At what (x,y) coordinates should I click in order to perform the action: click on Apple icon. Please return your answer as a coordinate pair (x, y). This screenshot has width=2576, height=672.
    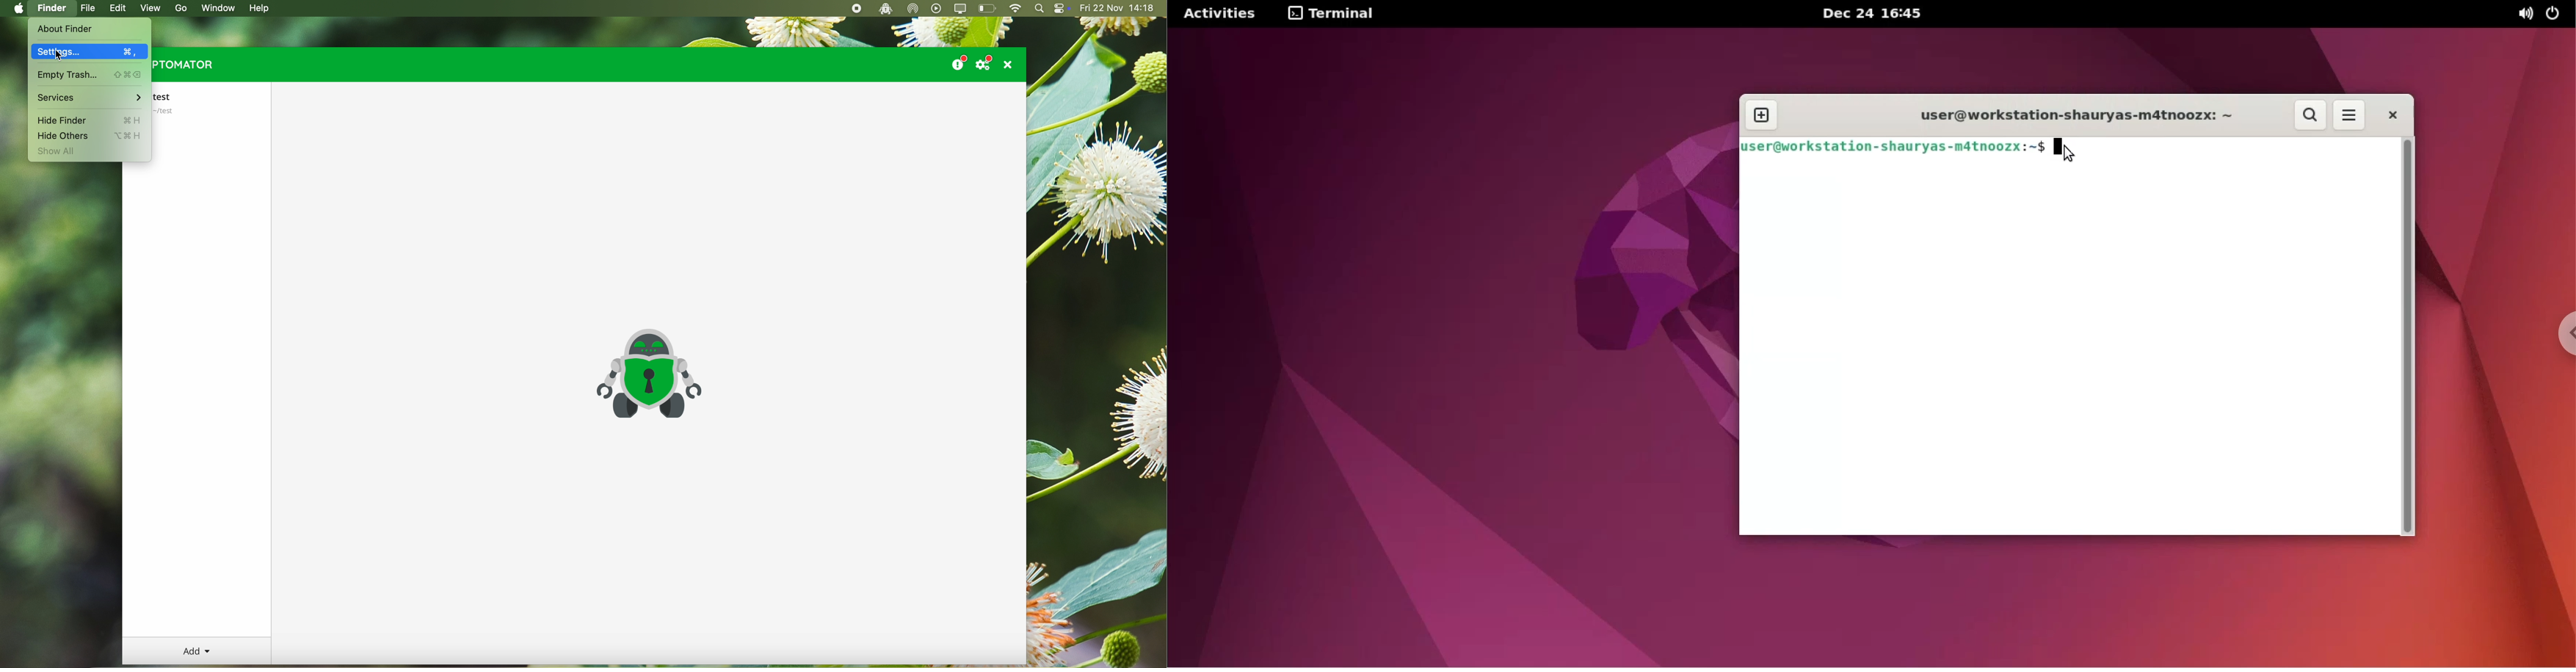
    Looking at the image, I should click on (16, 8).